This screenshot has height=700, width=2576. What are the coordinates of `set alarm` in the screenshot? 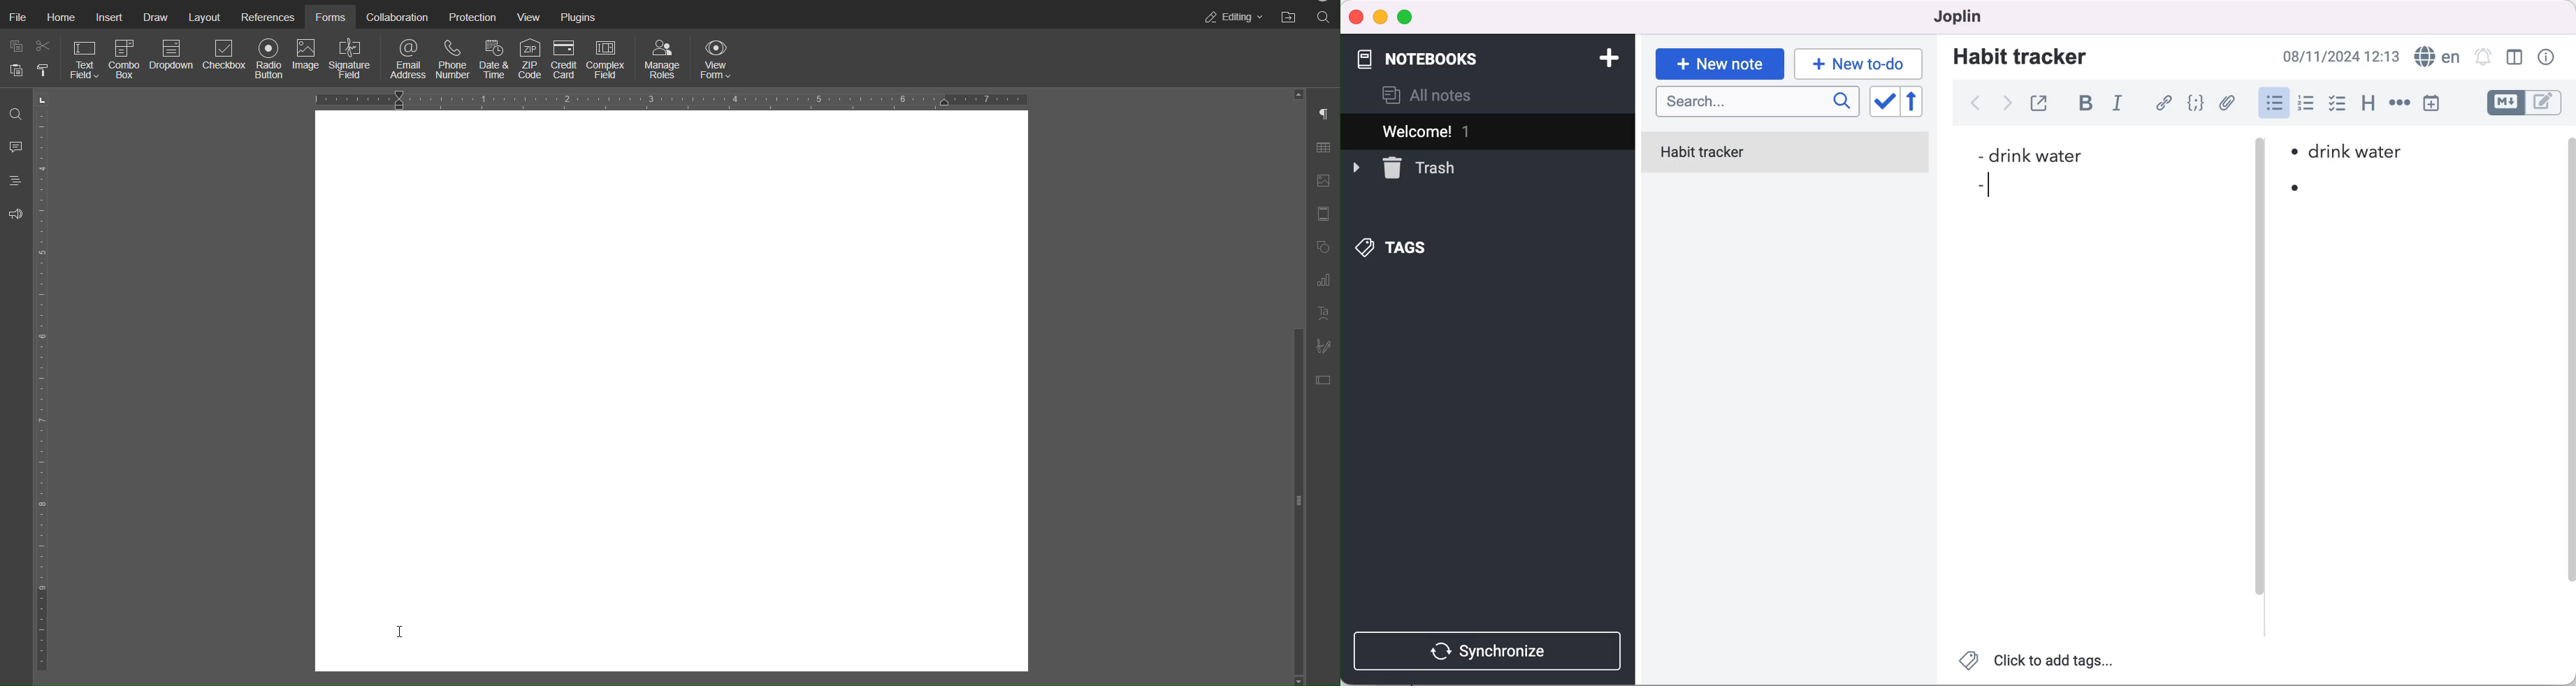 It's located at (2483, 56).